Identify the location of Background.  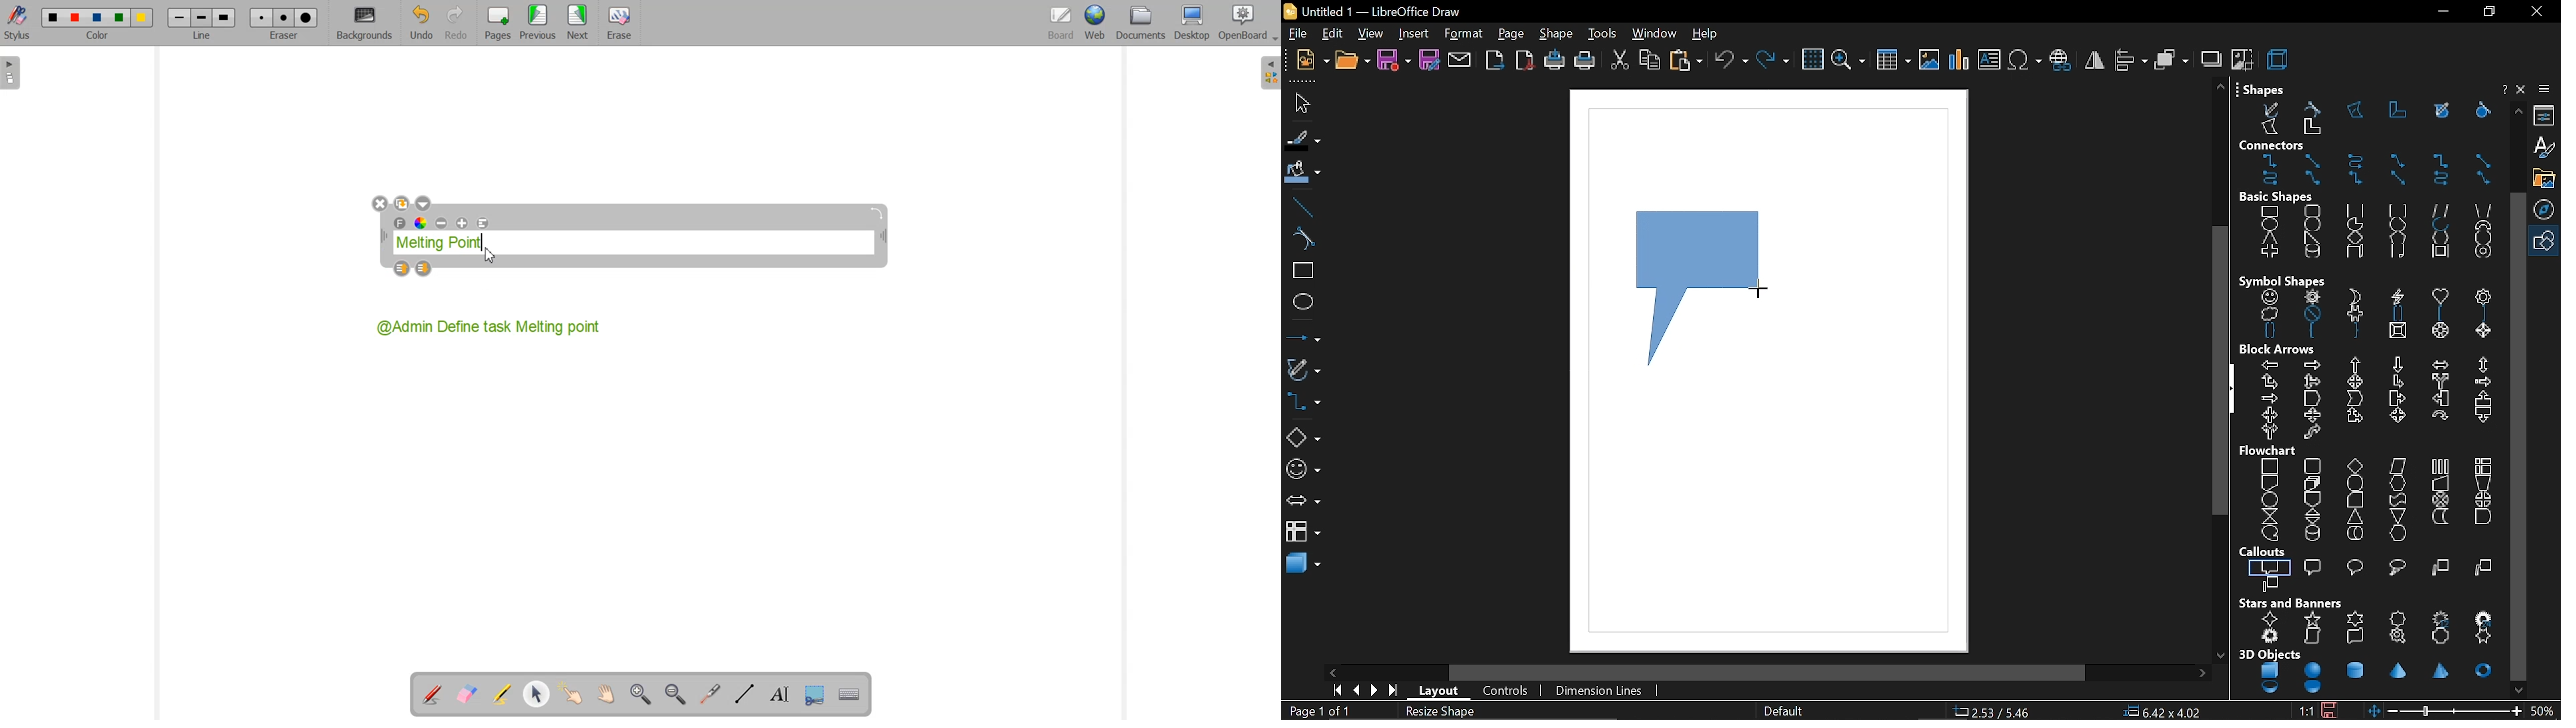
(365, 23).